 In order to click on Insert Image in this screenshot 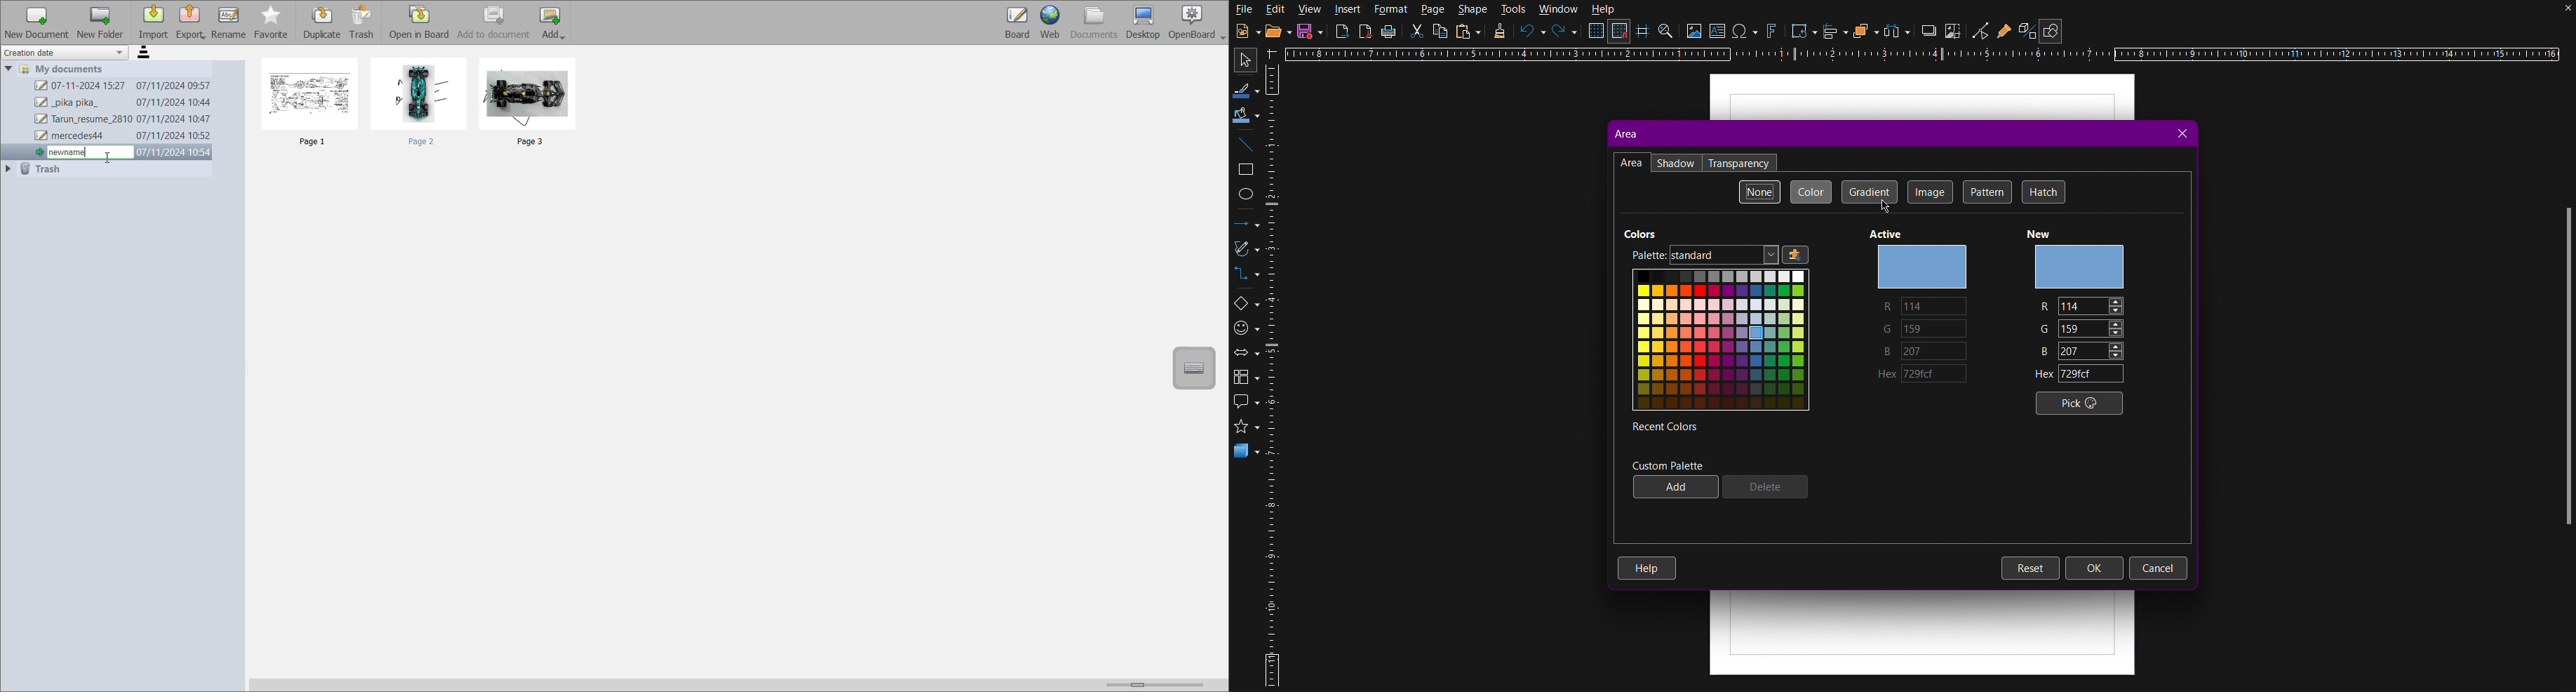, I will do `click(1694, 32)`.